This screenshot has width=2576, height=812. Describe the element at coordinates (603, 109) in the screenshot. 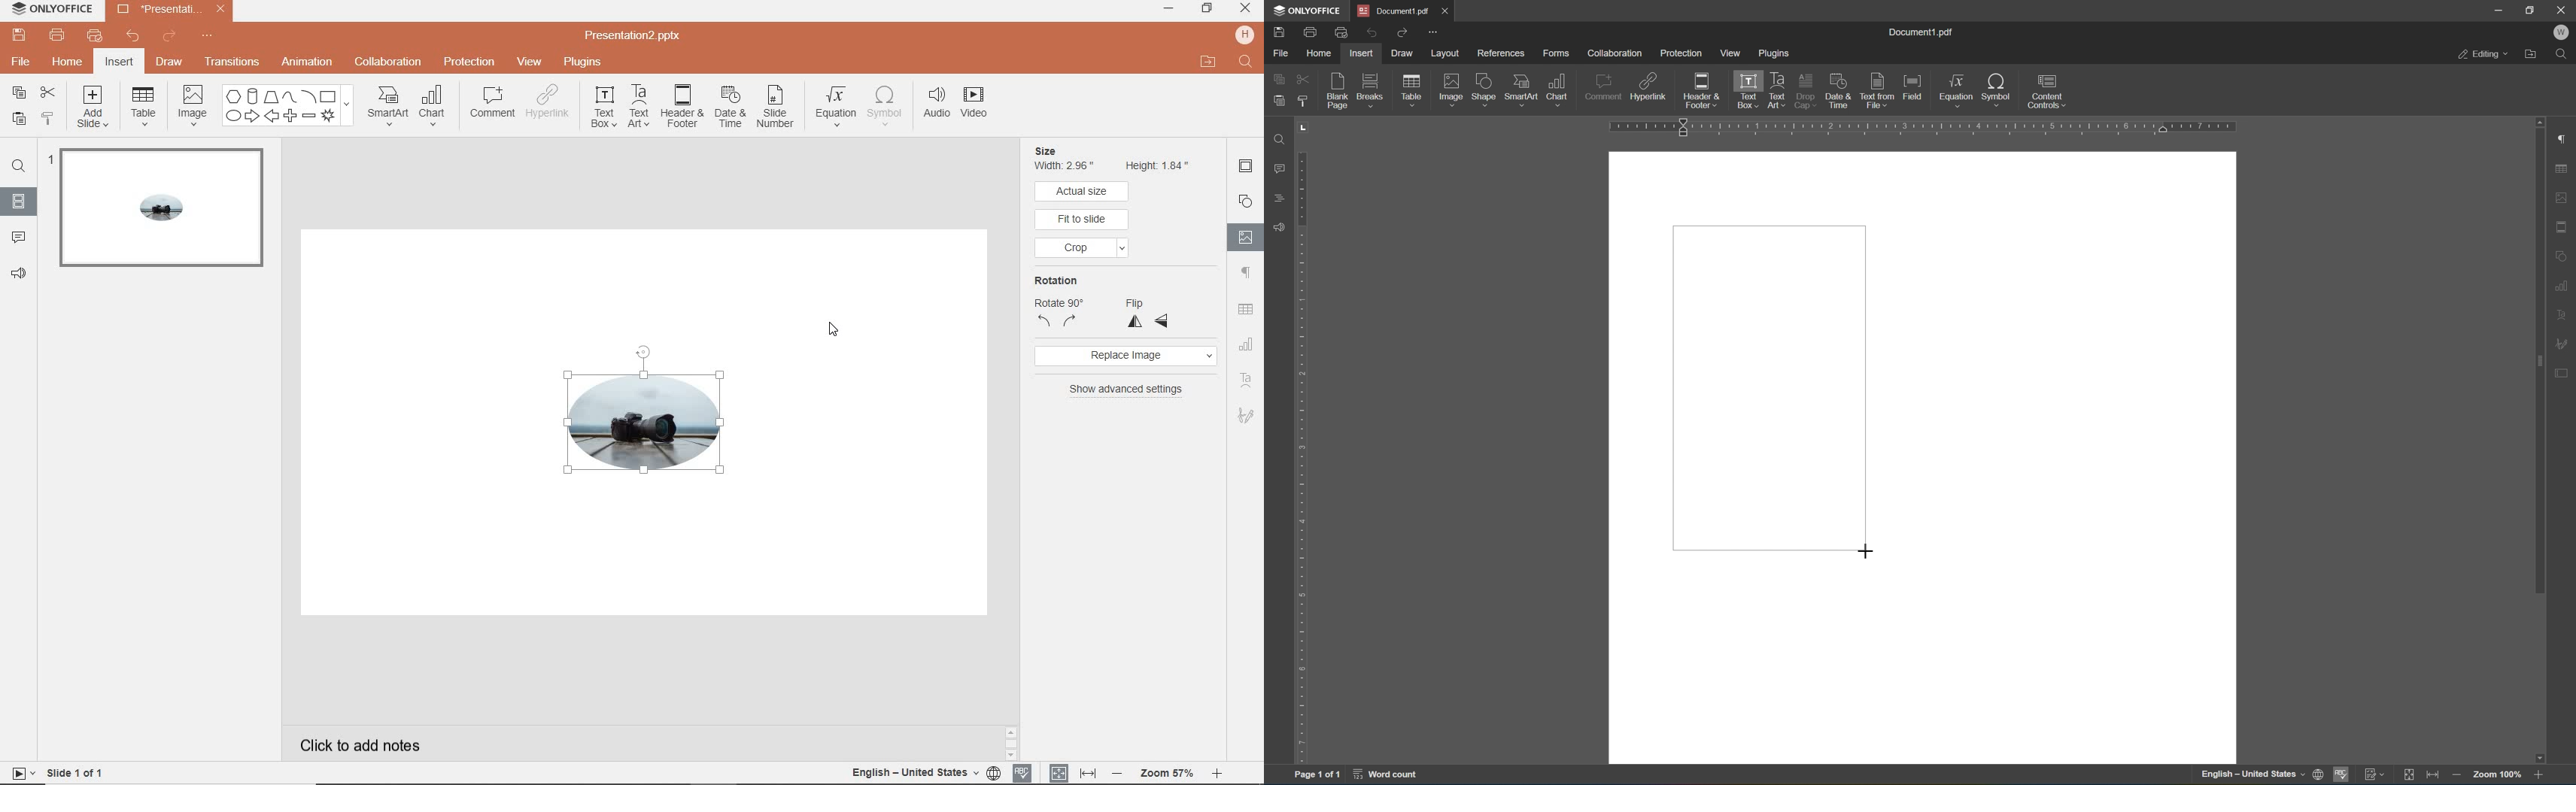

I see `text box` at that location.